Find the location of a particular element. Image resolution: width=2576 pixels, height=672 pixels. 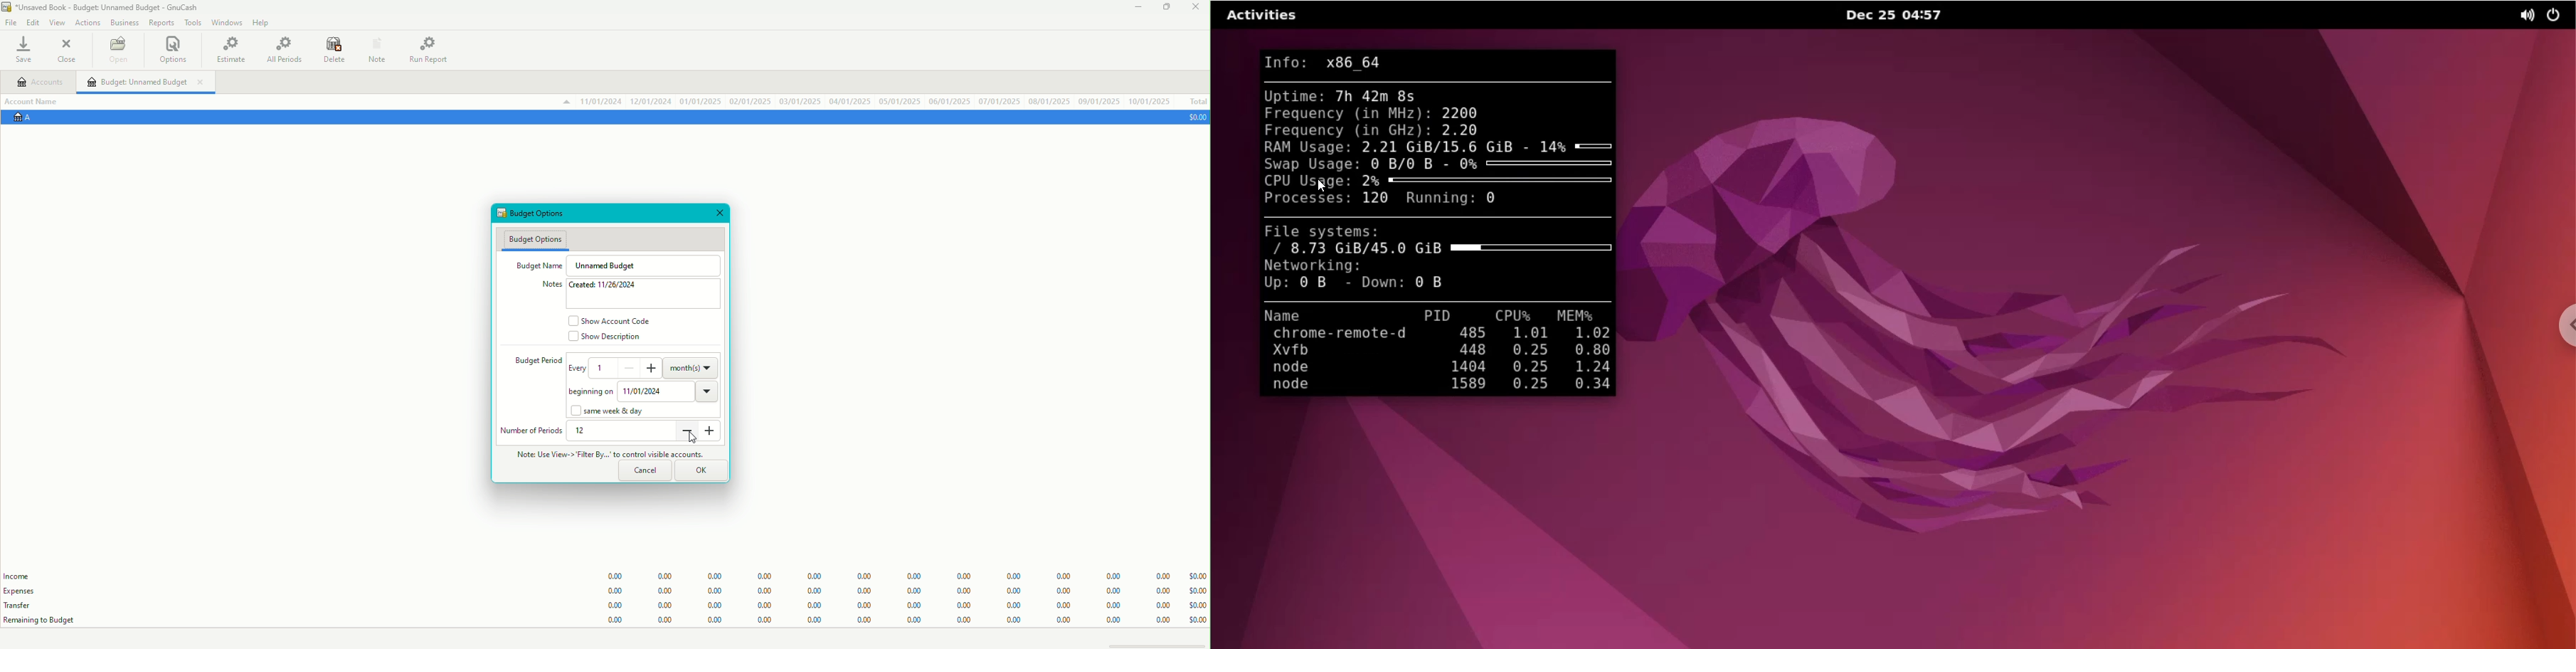

Help is located at coordinates (263, 23).